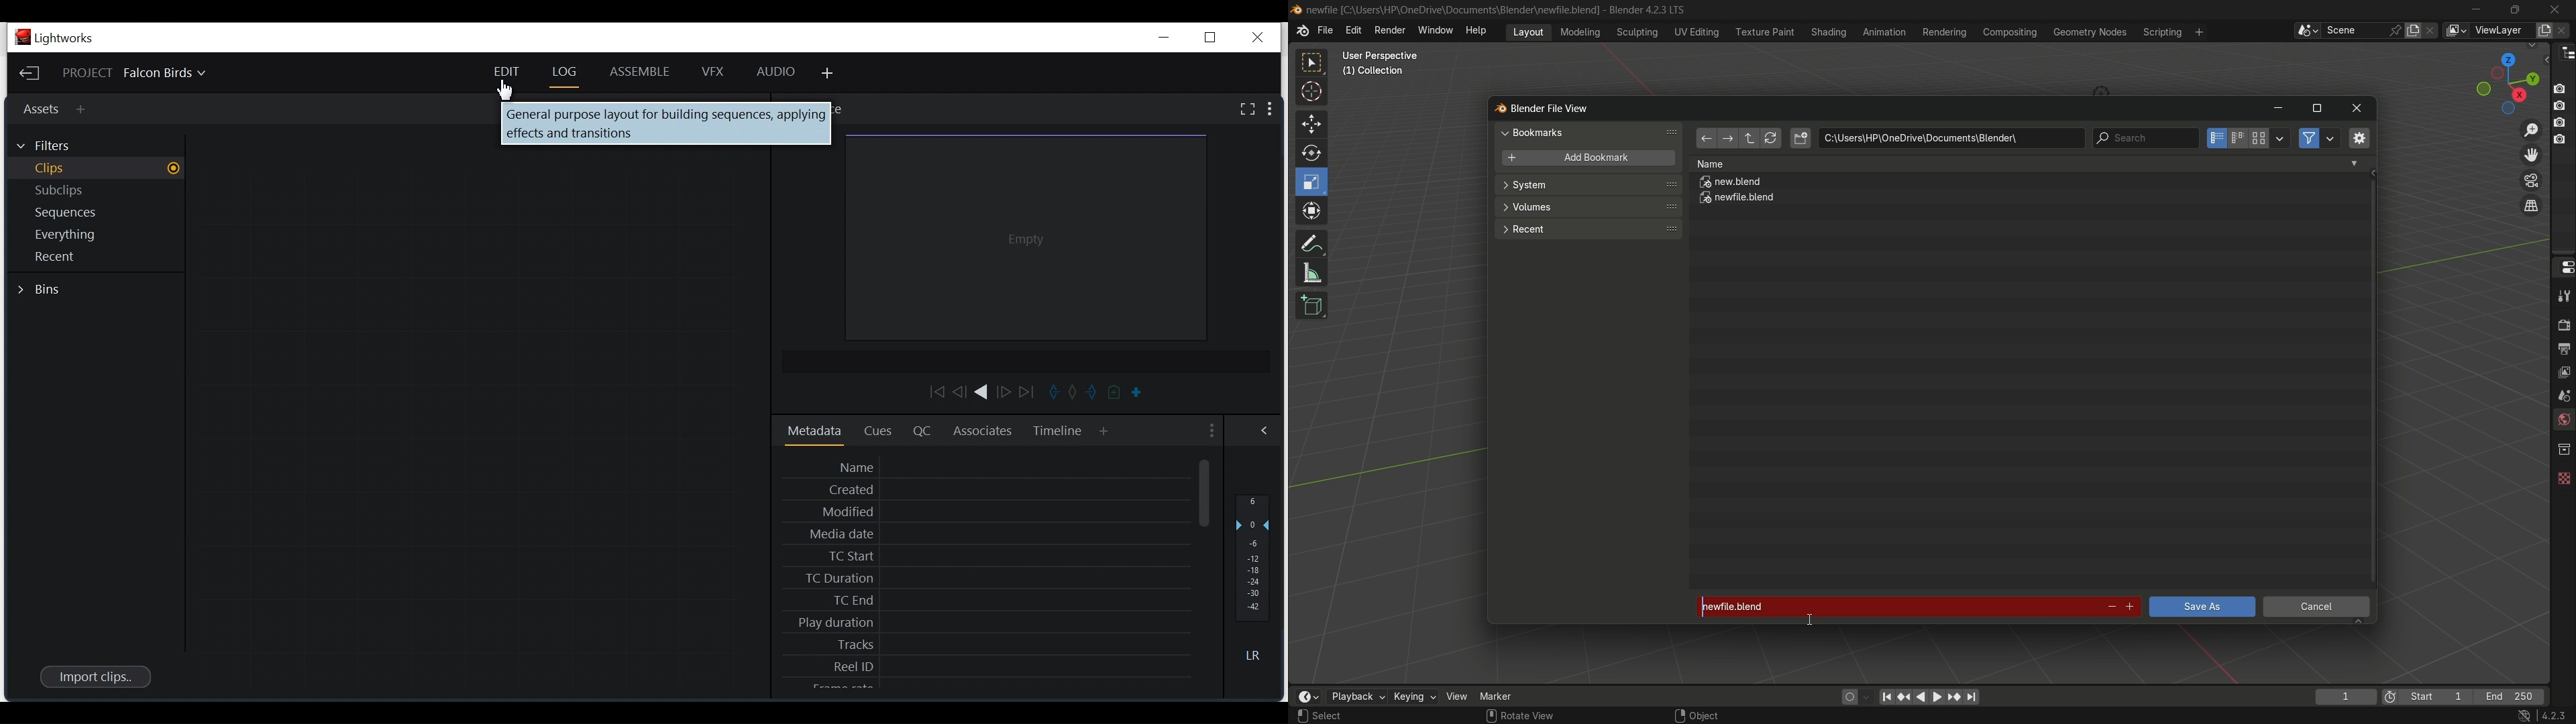 This screenshot has height=728, width=2576. I want to click on Associates, so click(984, 432).